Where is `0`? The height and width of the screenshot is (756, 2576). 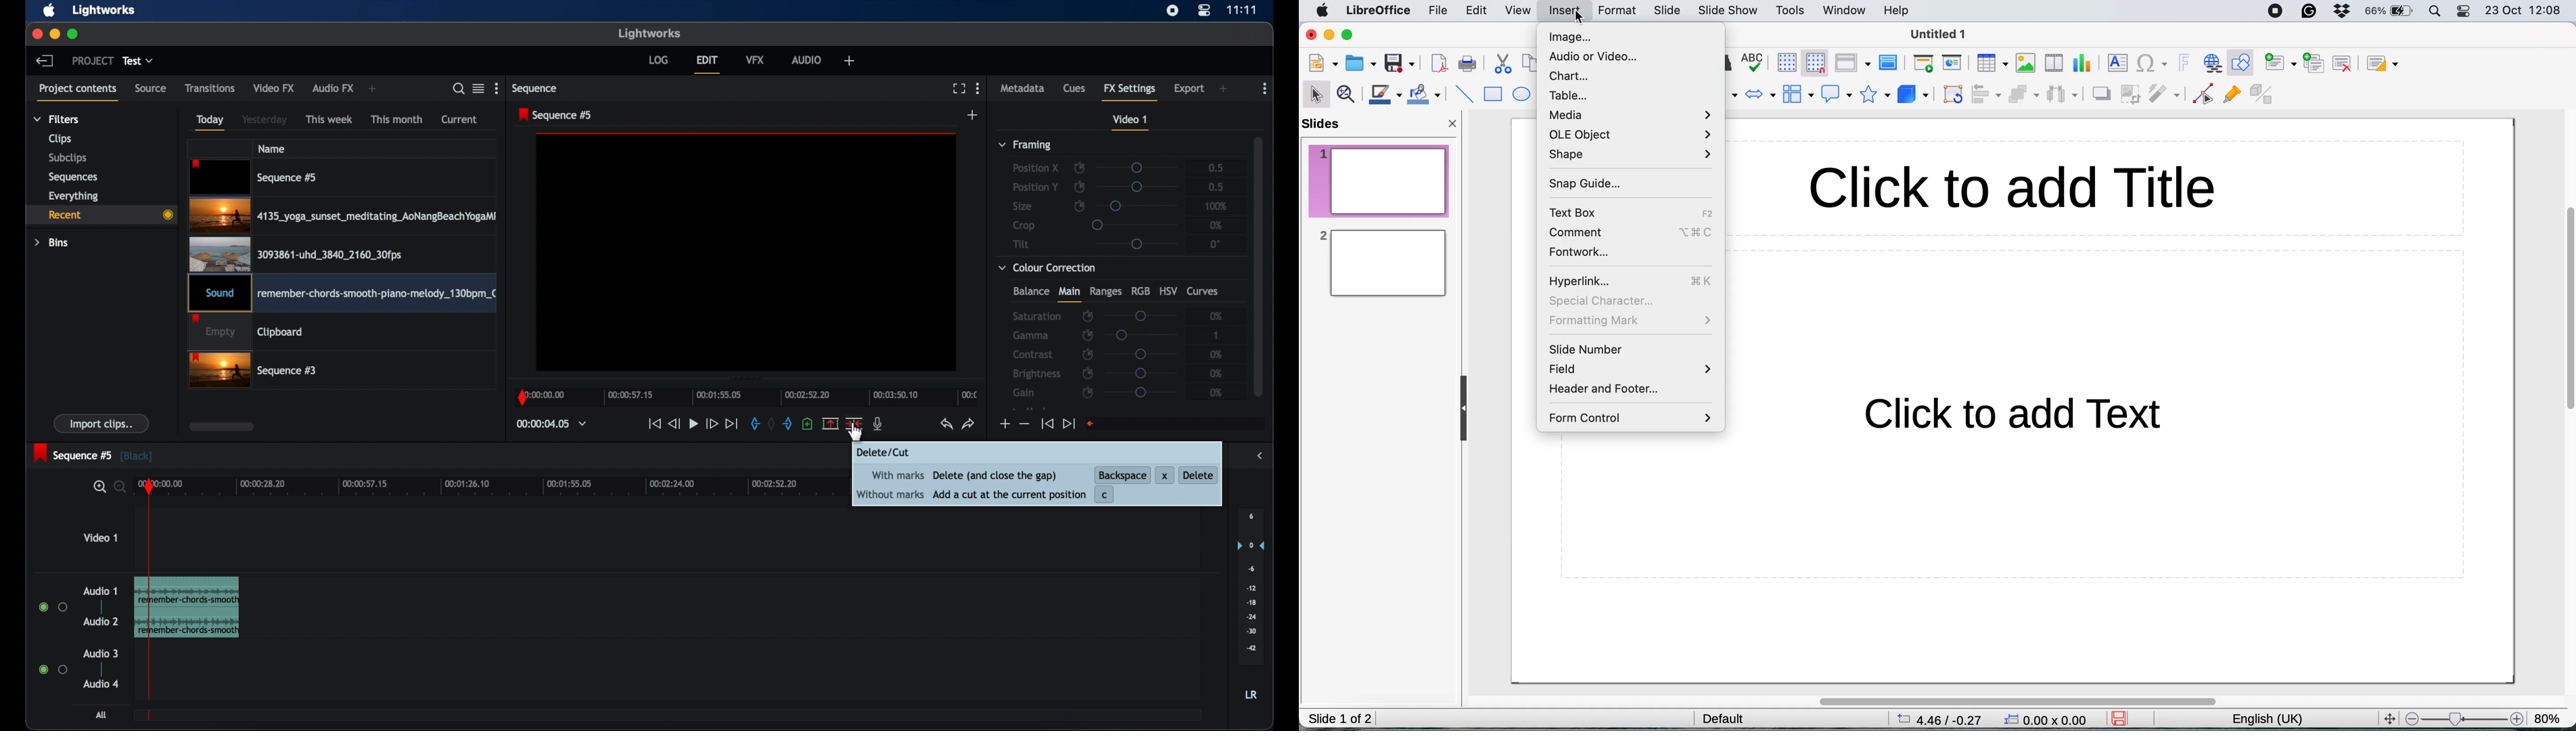 0 is located at coordinates (1215, 244).